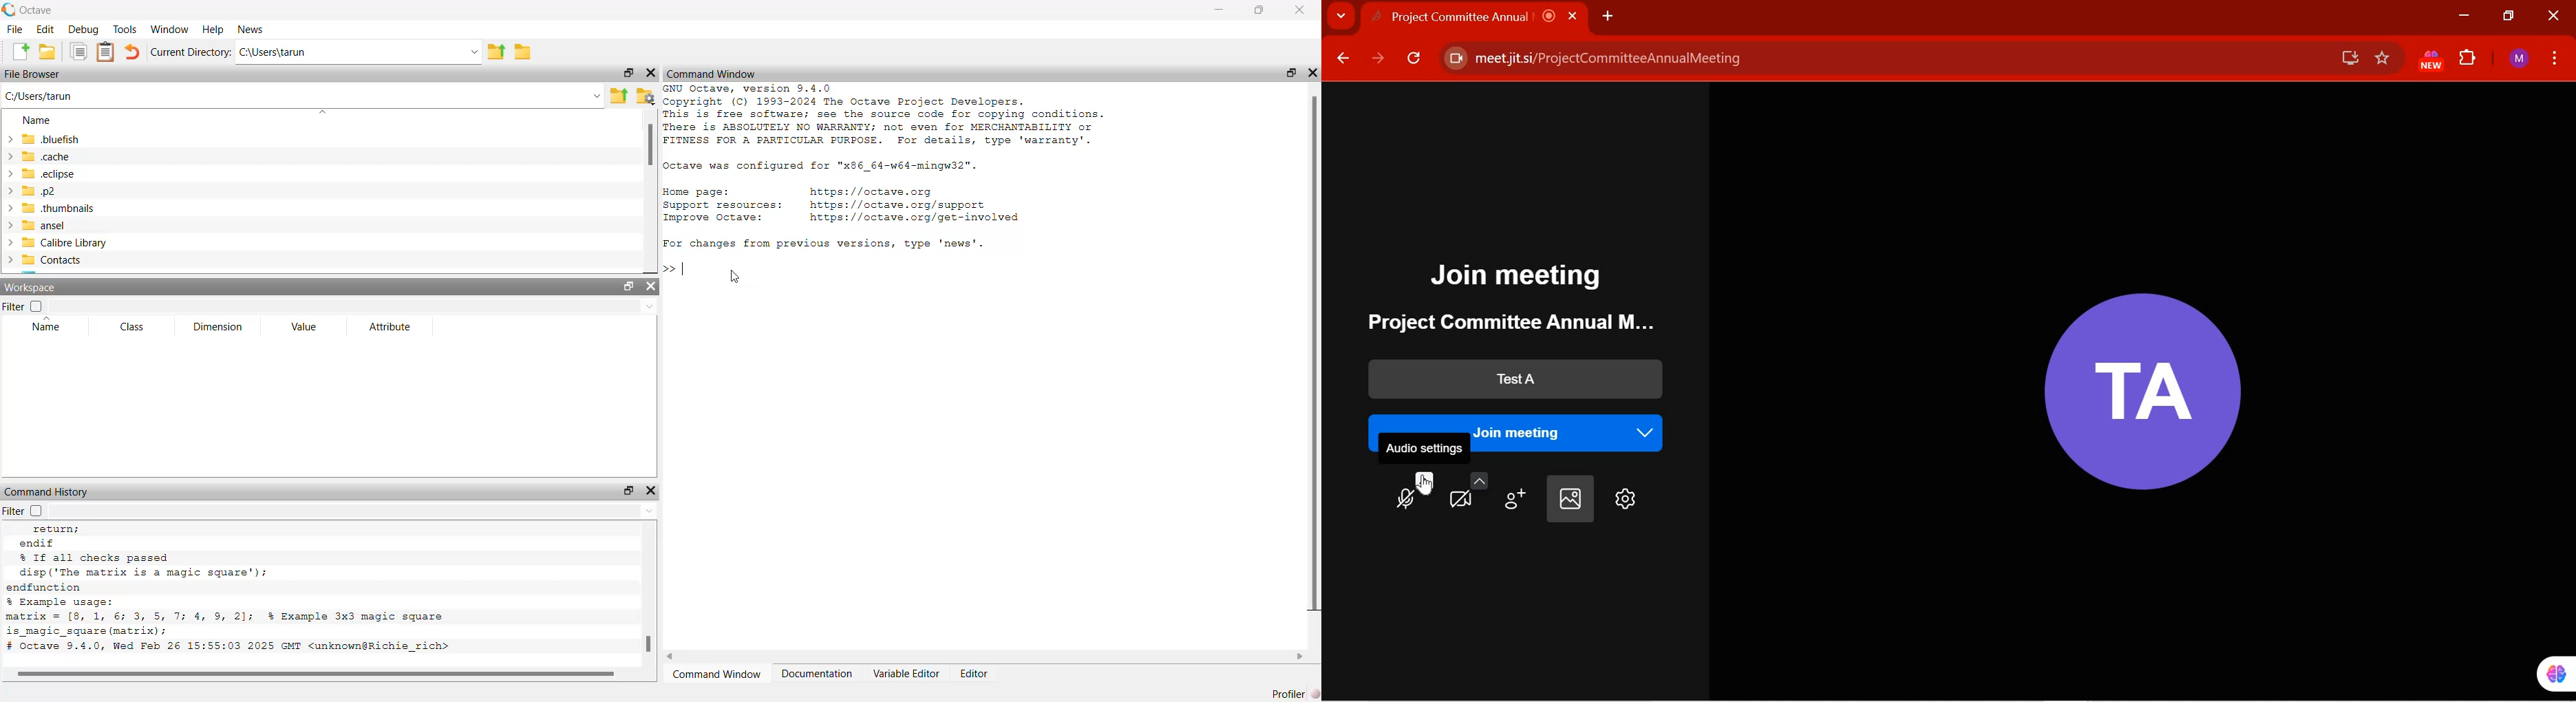 The height and width of the screenshot is (728, 2576). What do you see at coordinates (1501, 322) in the screenshot?
I see `Project Committee Annual M...` at bounding box center [1501, 322].